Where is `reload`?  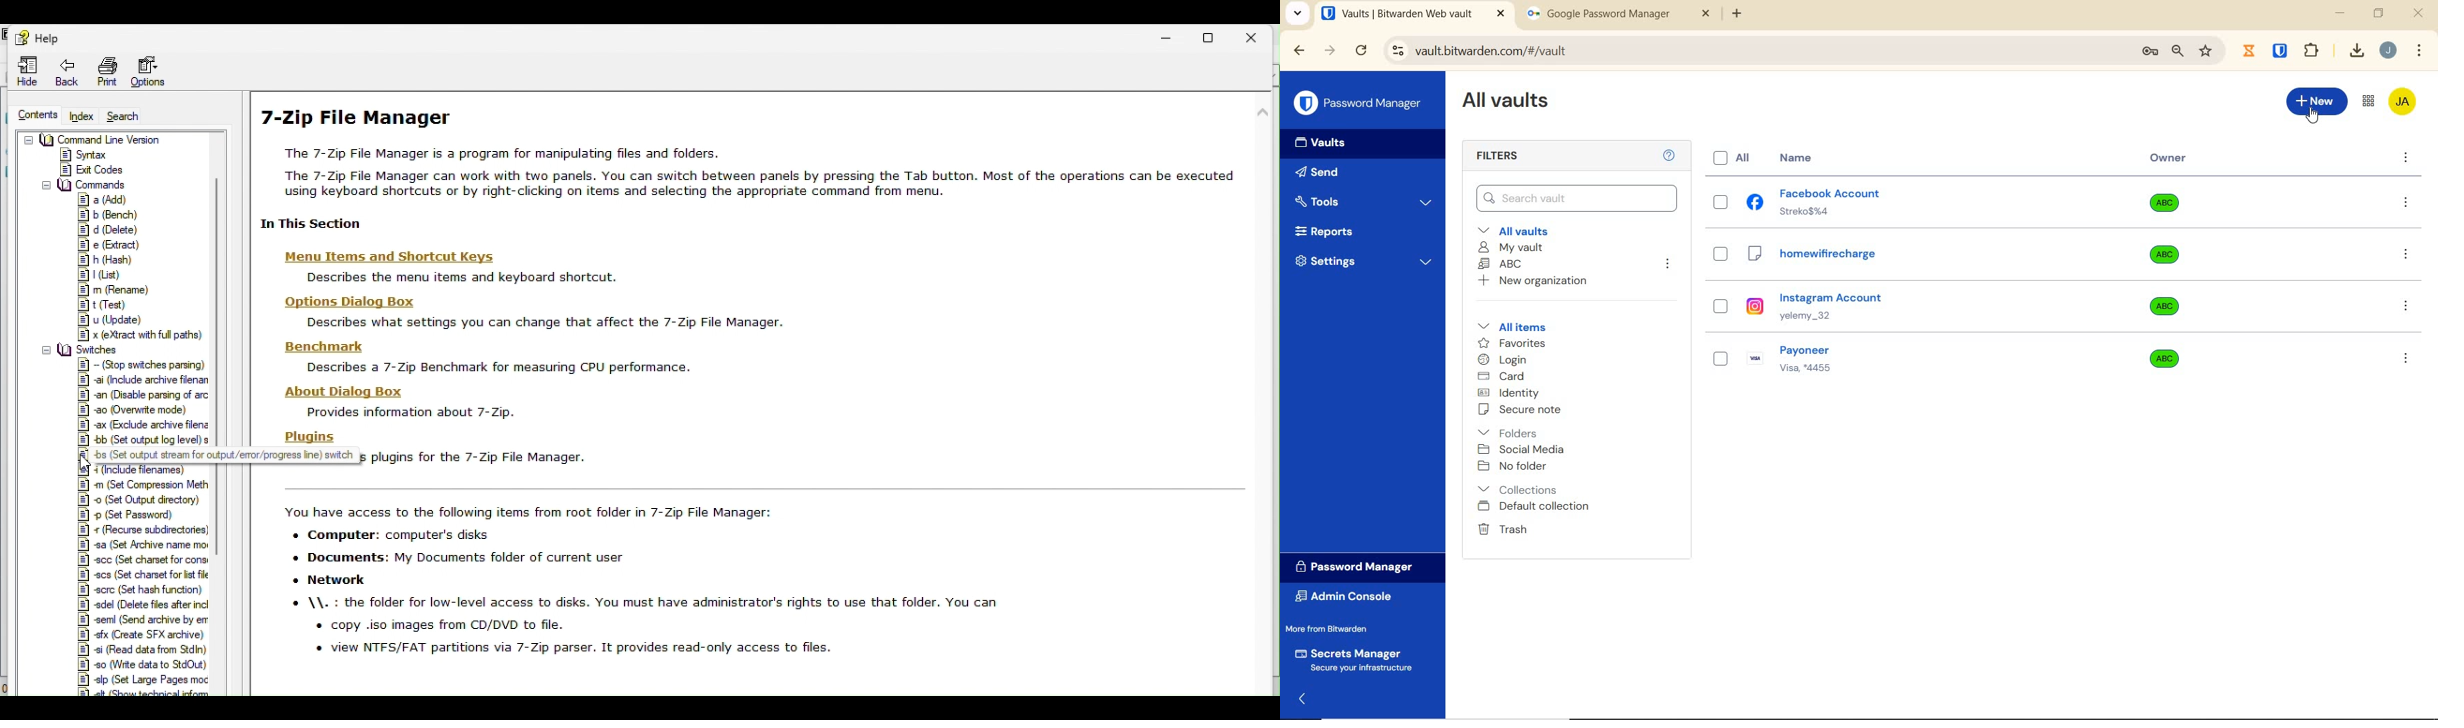 reload is located at coordinates (1361, 52).